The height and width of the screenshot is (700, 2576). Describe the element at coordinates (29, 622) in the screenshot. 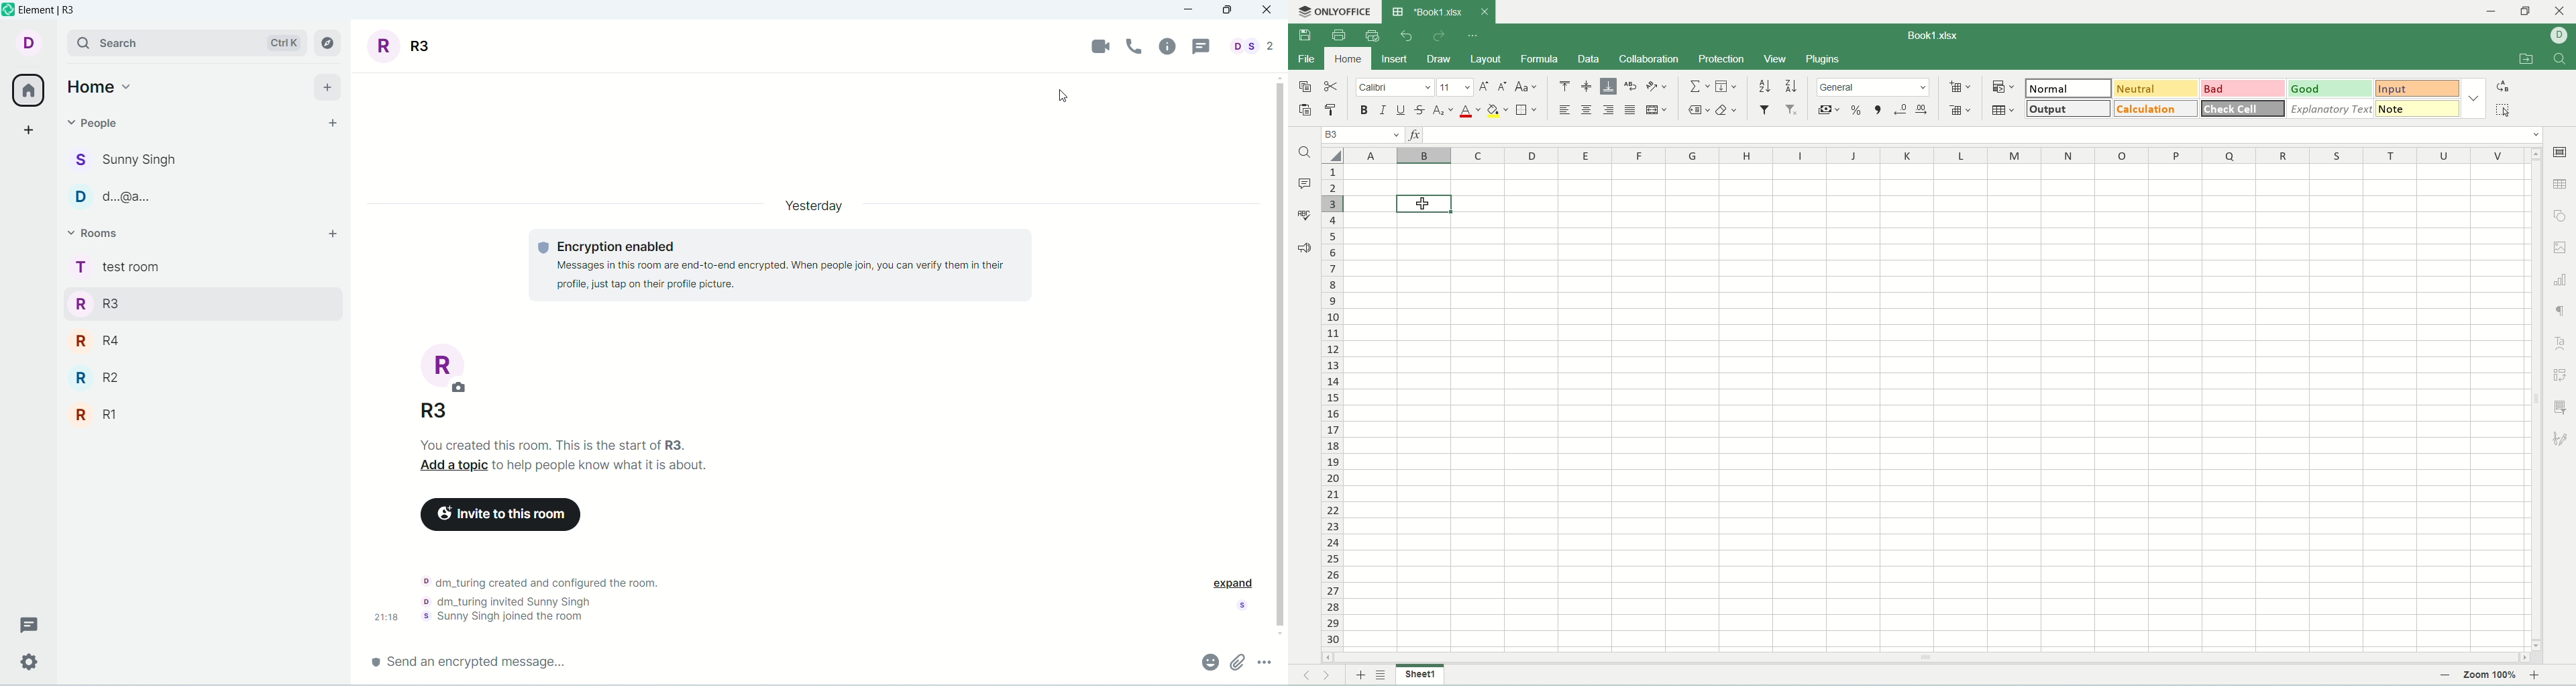

I see `threads` at that location.